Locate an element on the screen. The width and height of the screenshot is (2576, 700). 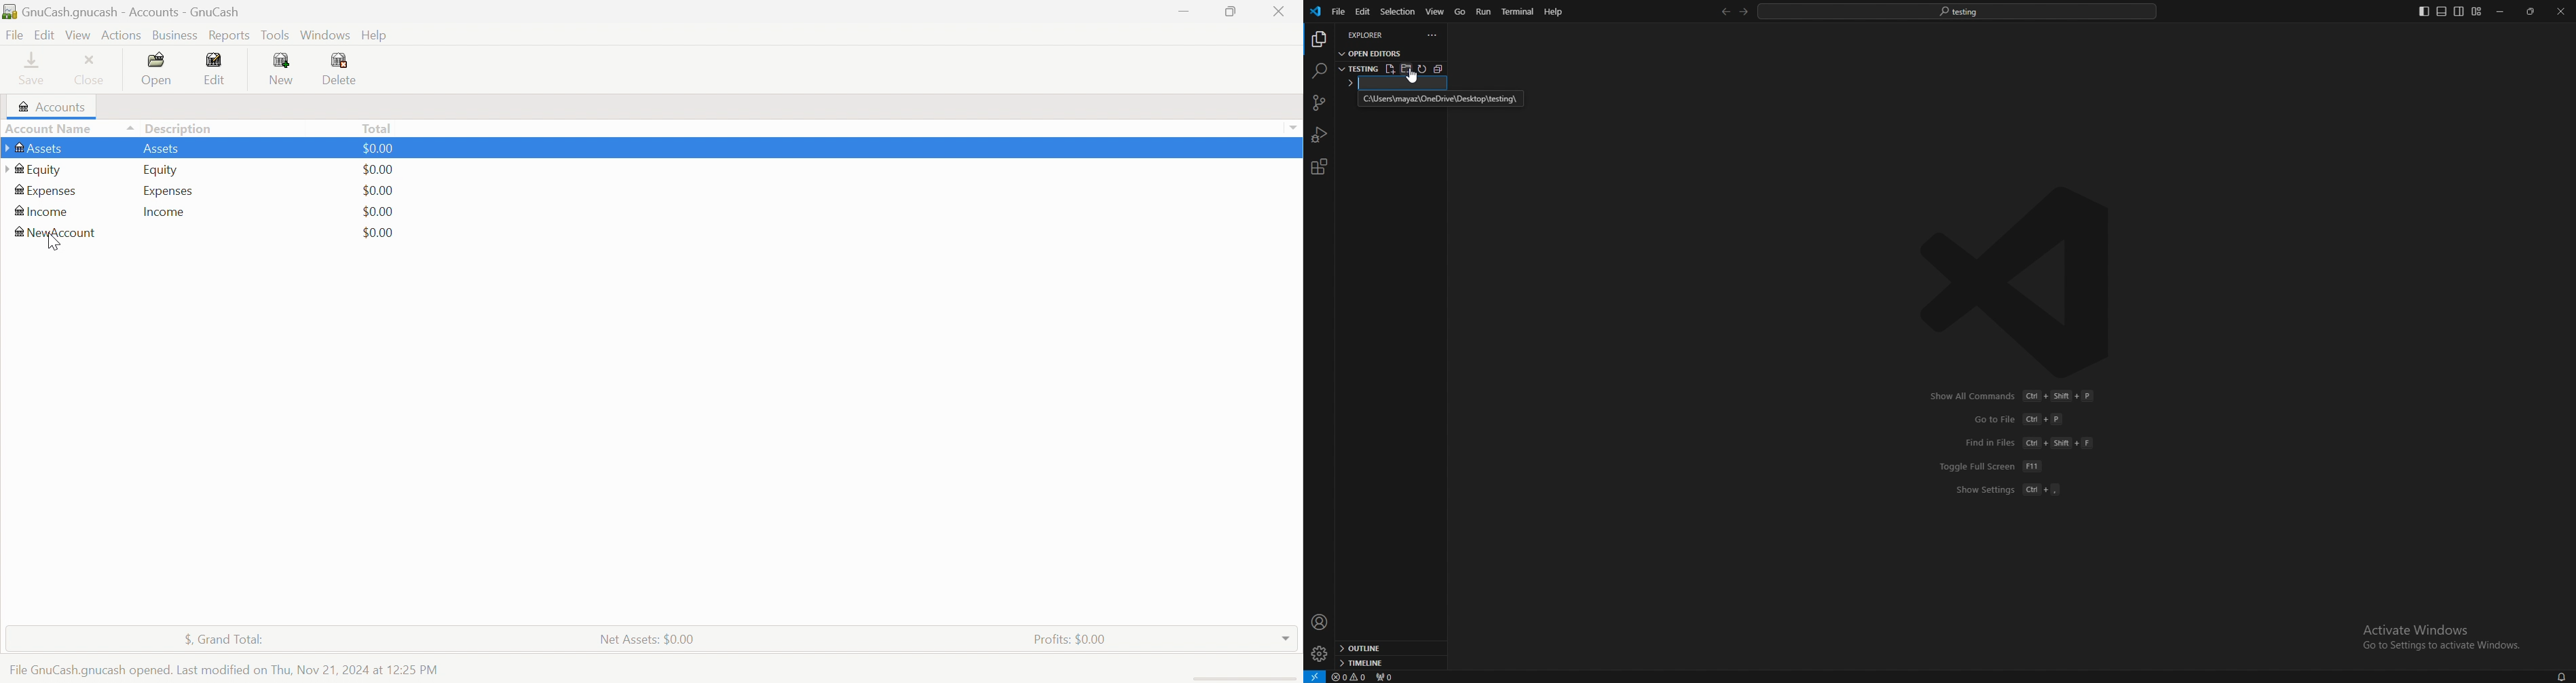
search bar is located at coordinates (1958, 11).